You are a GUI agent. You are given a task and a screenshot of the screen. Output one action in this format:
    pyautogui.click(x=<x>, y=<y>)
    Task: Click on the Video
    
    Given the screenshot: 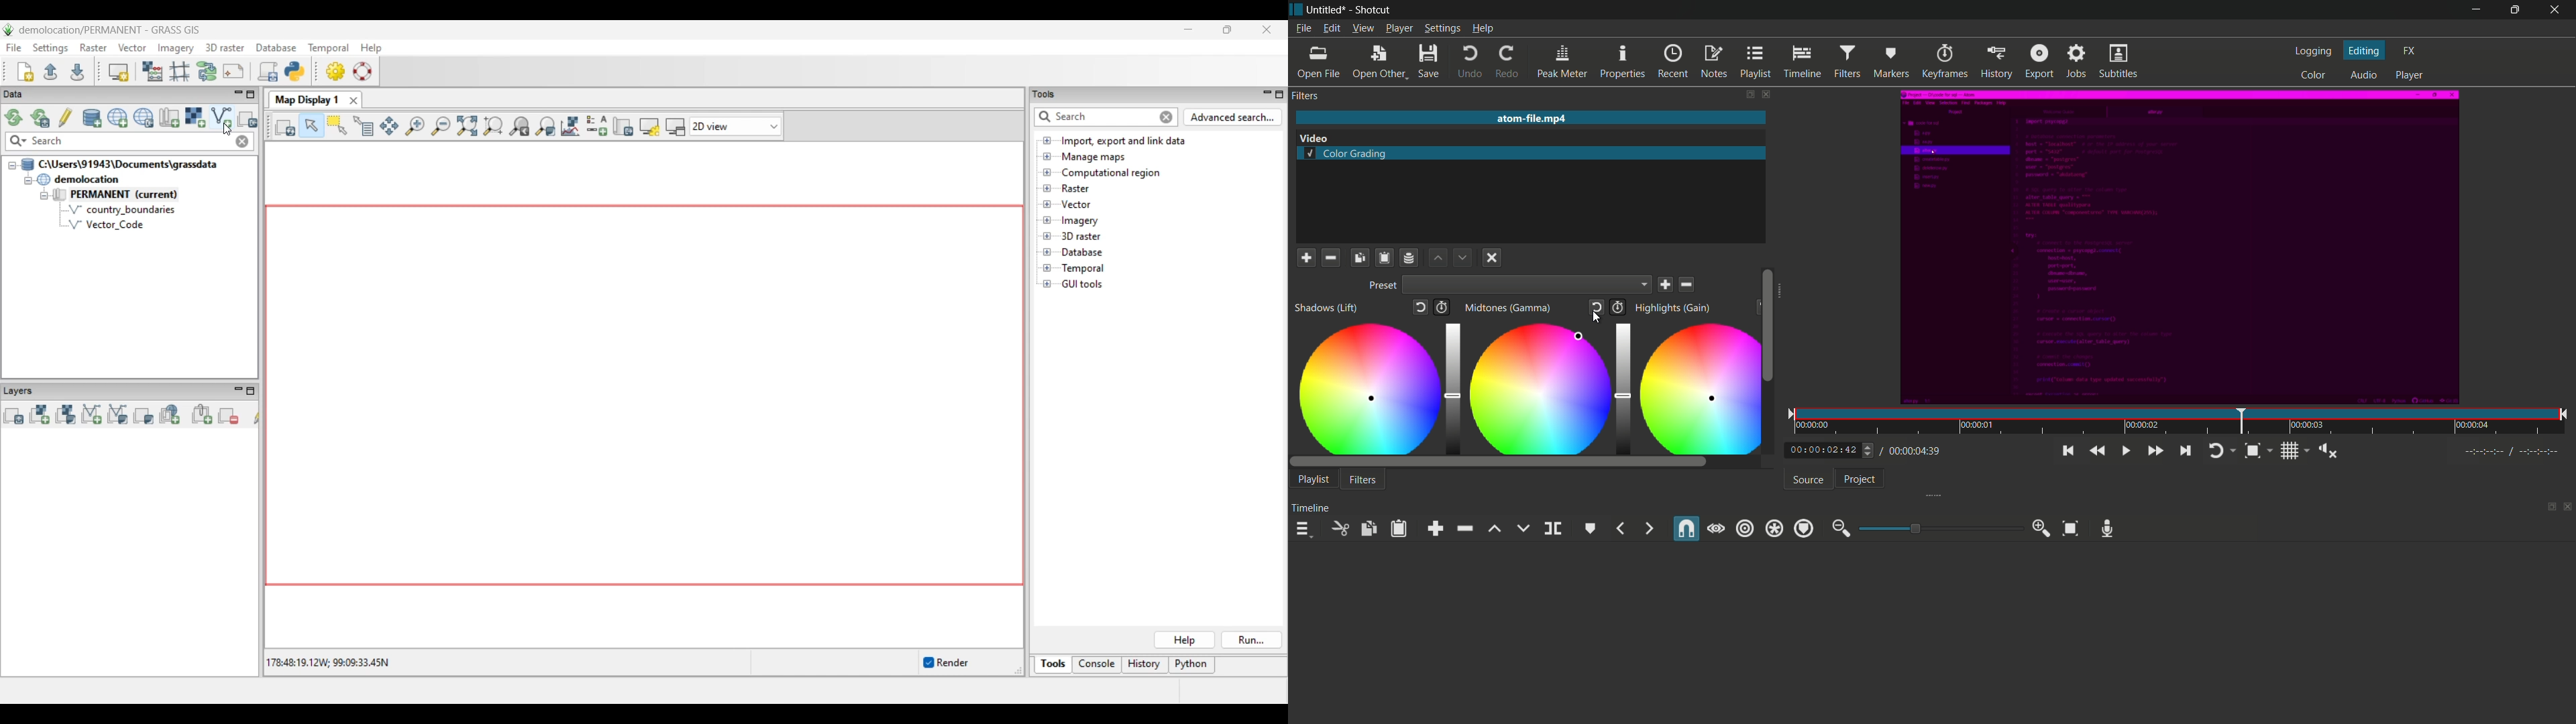 What is the action you would take?
    pyautogui.click(x=1320, y=137)
    